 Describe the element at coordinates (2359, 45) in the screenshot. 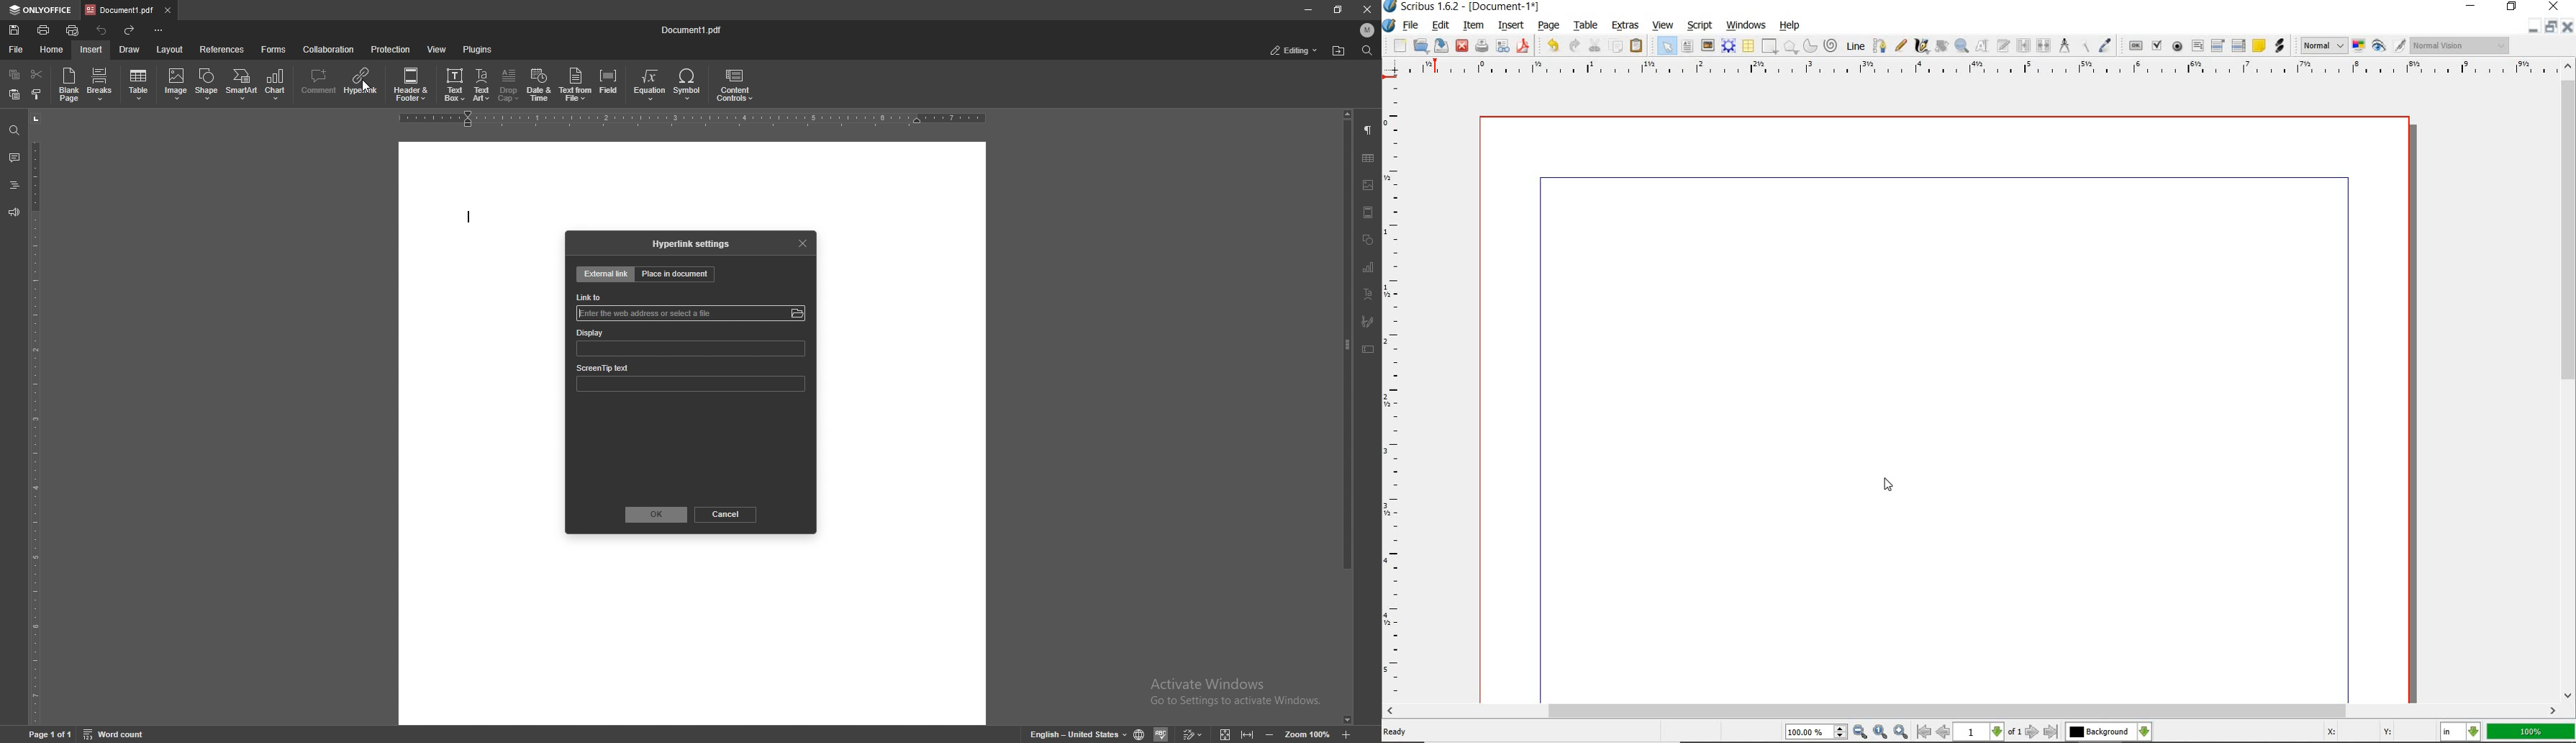

I see `toggle color management` at that location.